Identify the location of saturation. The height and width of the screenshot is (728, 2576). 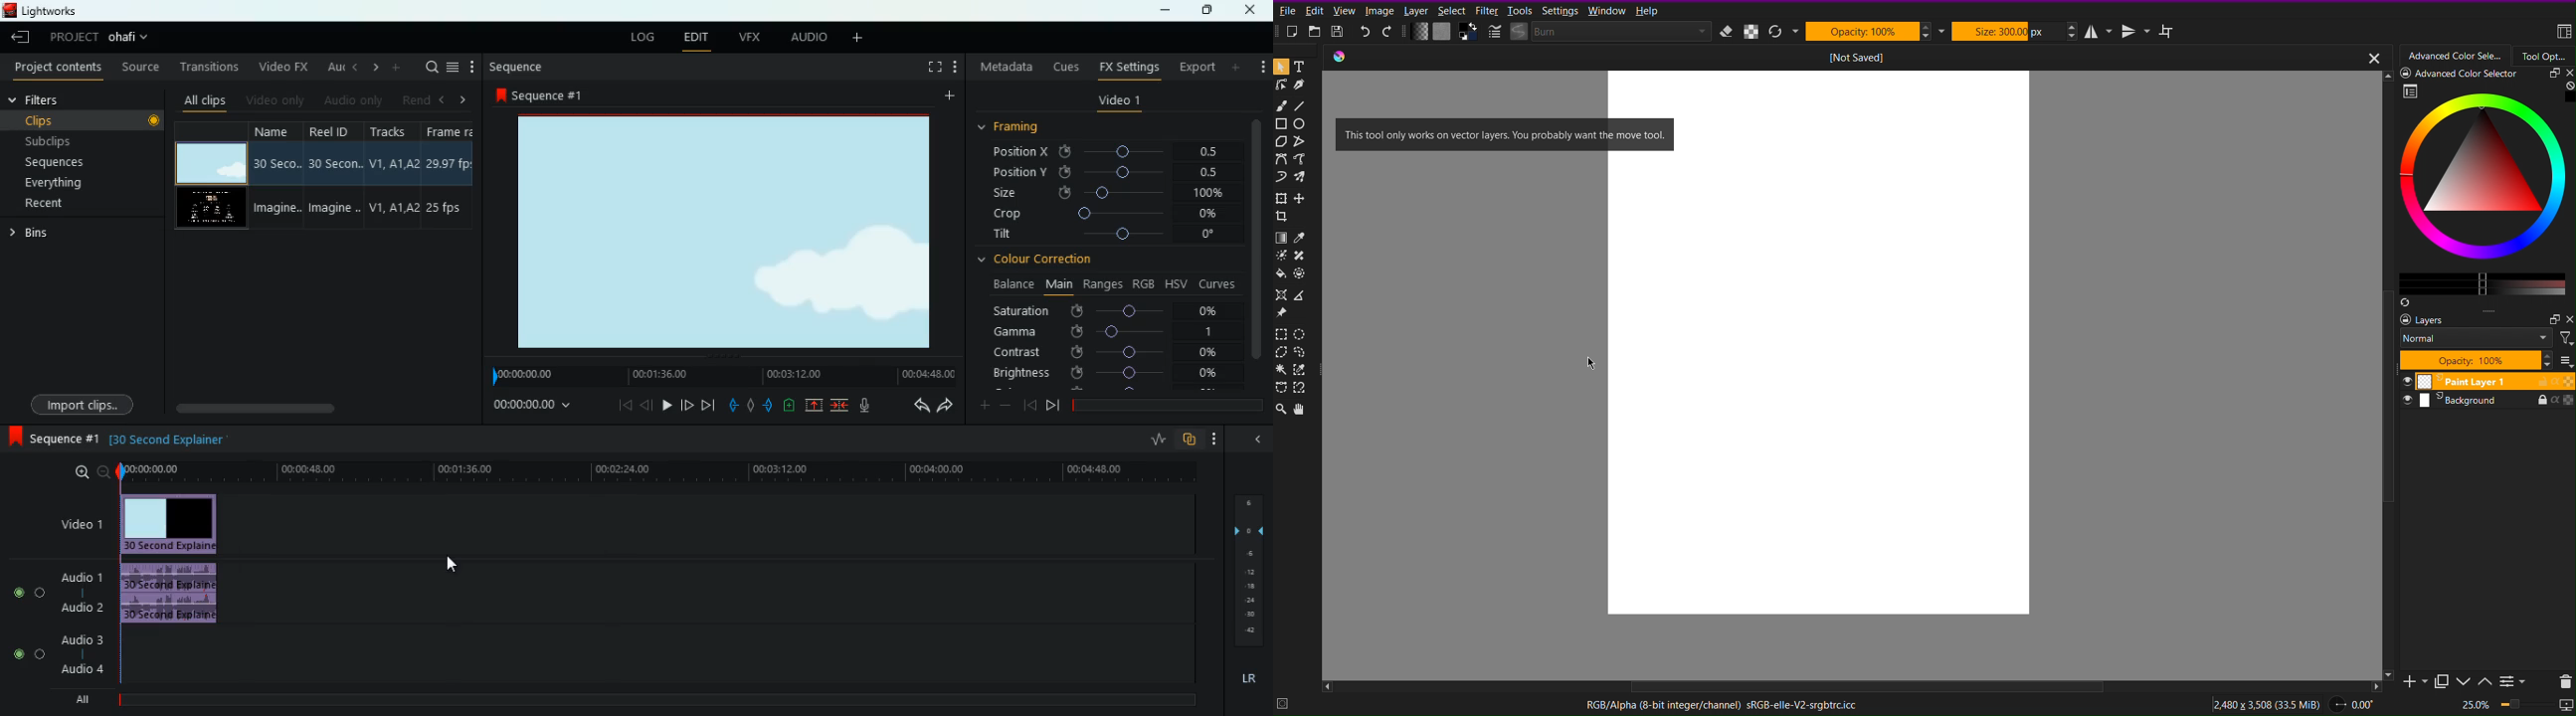
(1107, 312).